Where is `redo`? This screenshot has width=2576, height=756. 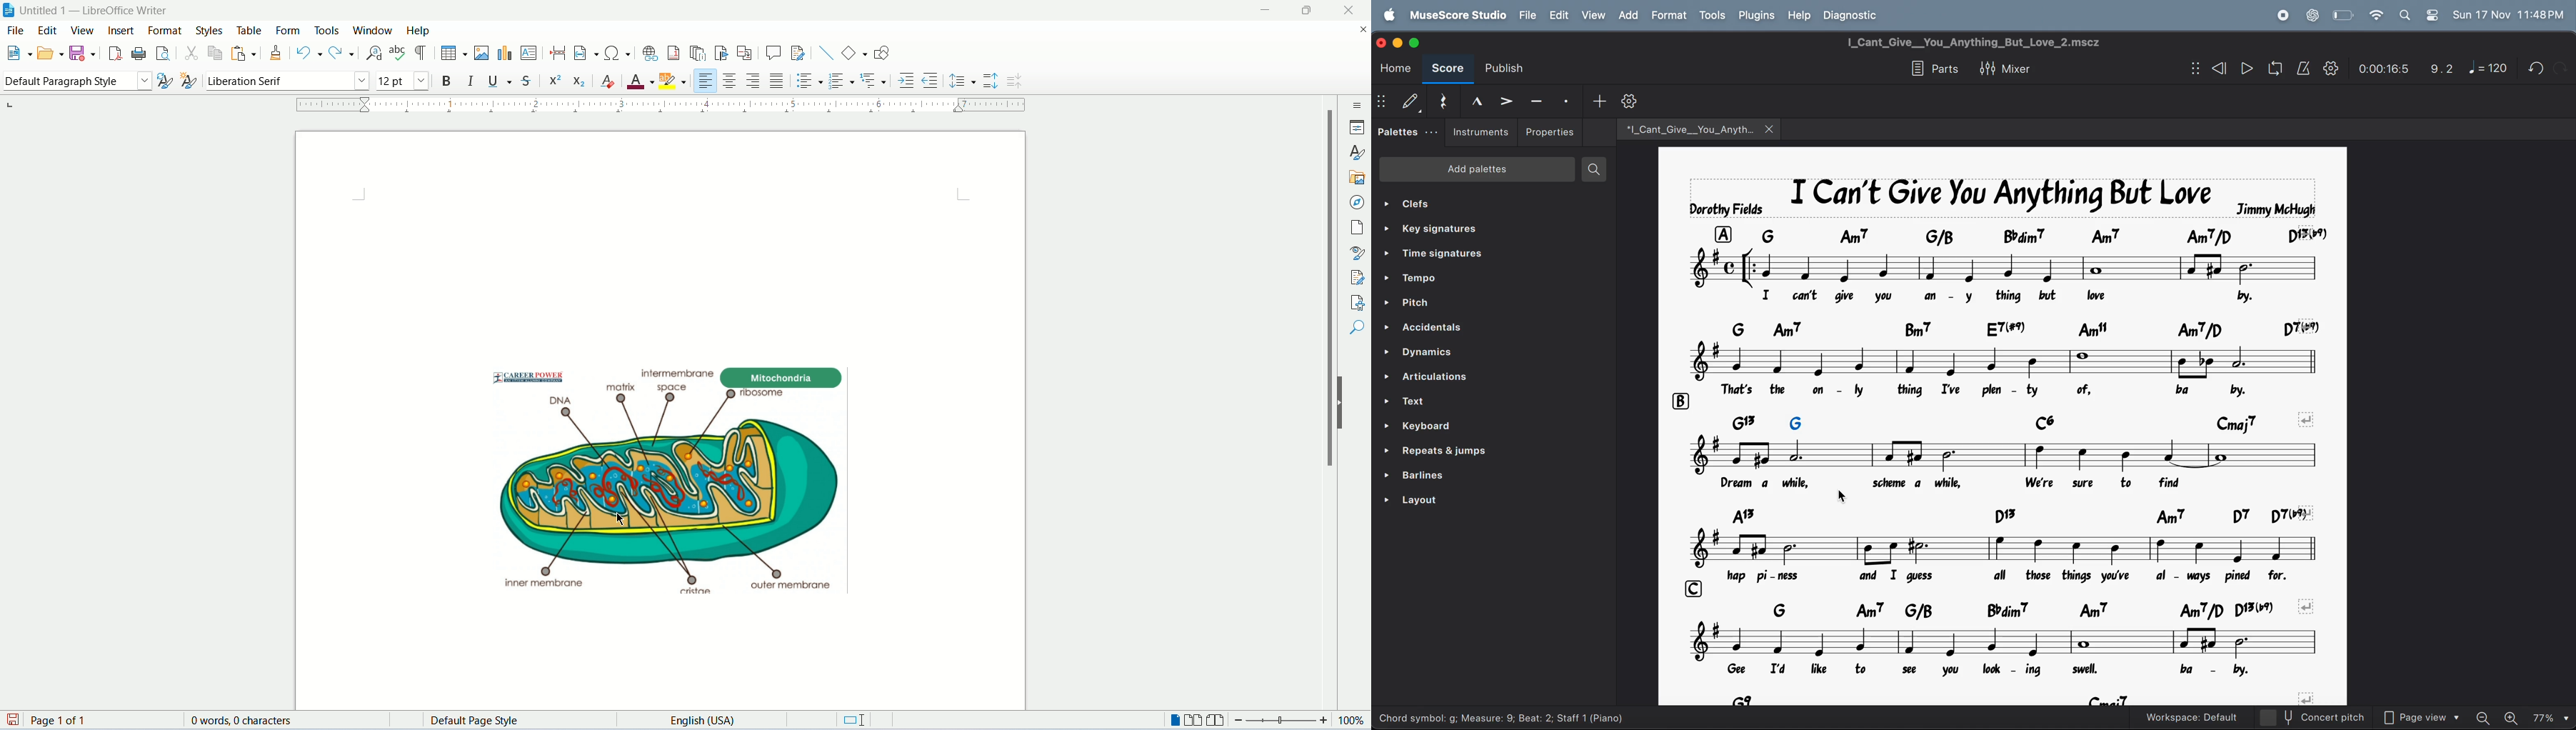
redo is located at coordinates (343, 52).